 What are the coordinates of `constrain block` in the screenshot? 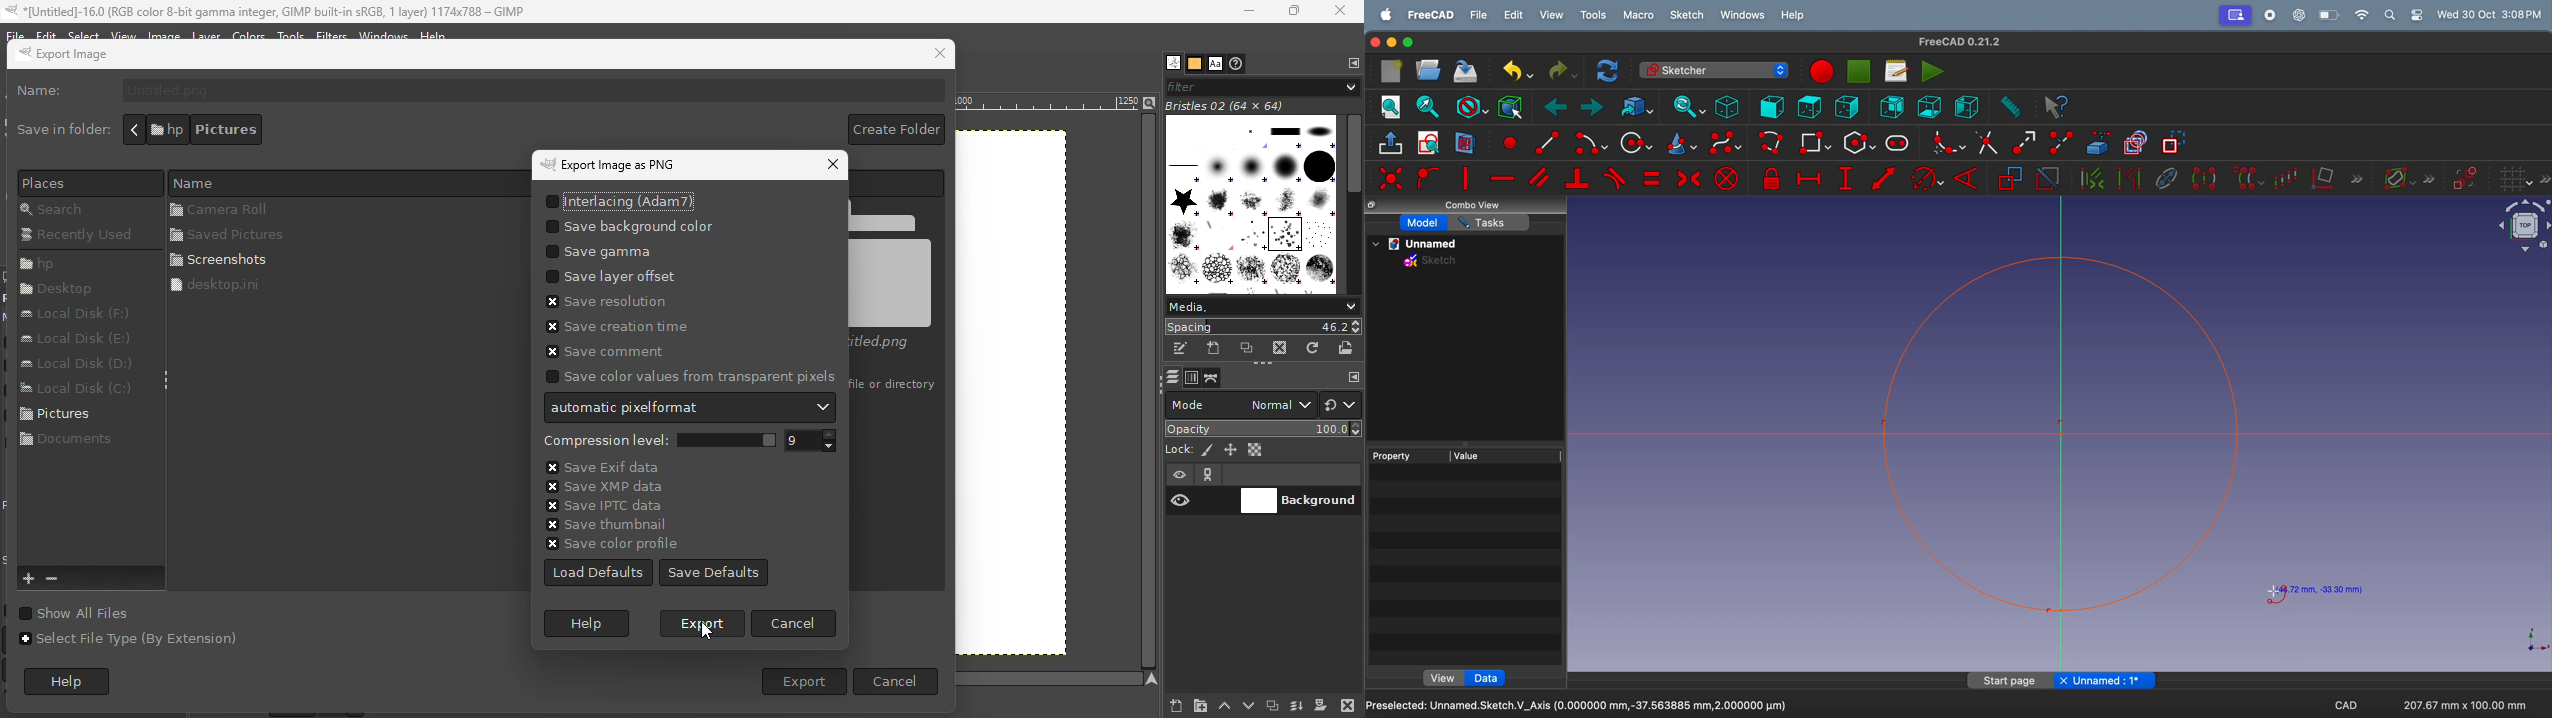 It's located at (1726, 178).